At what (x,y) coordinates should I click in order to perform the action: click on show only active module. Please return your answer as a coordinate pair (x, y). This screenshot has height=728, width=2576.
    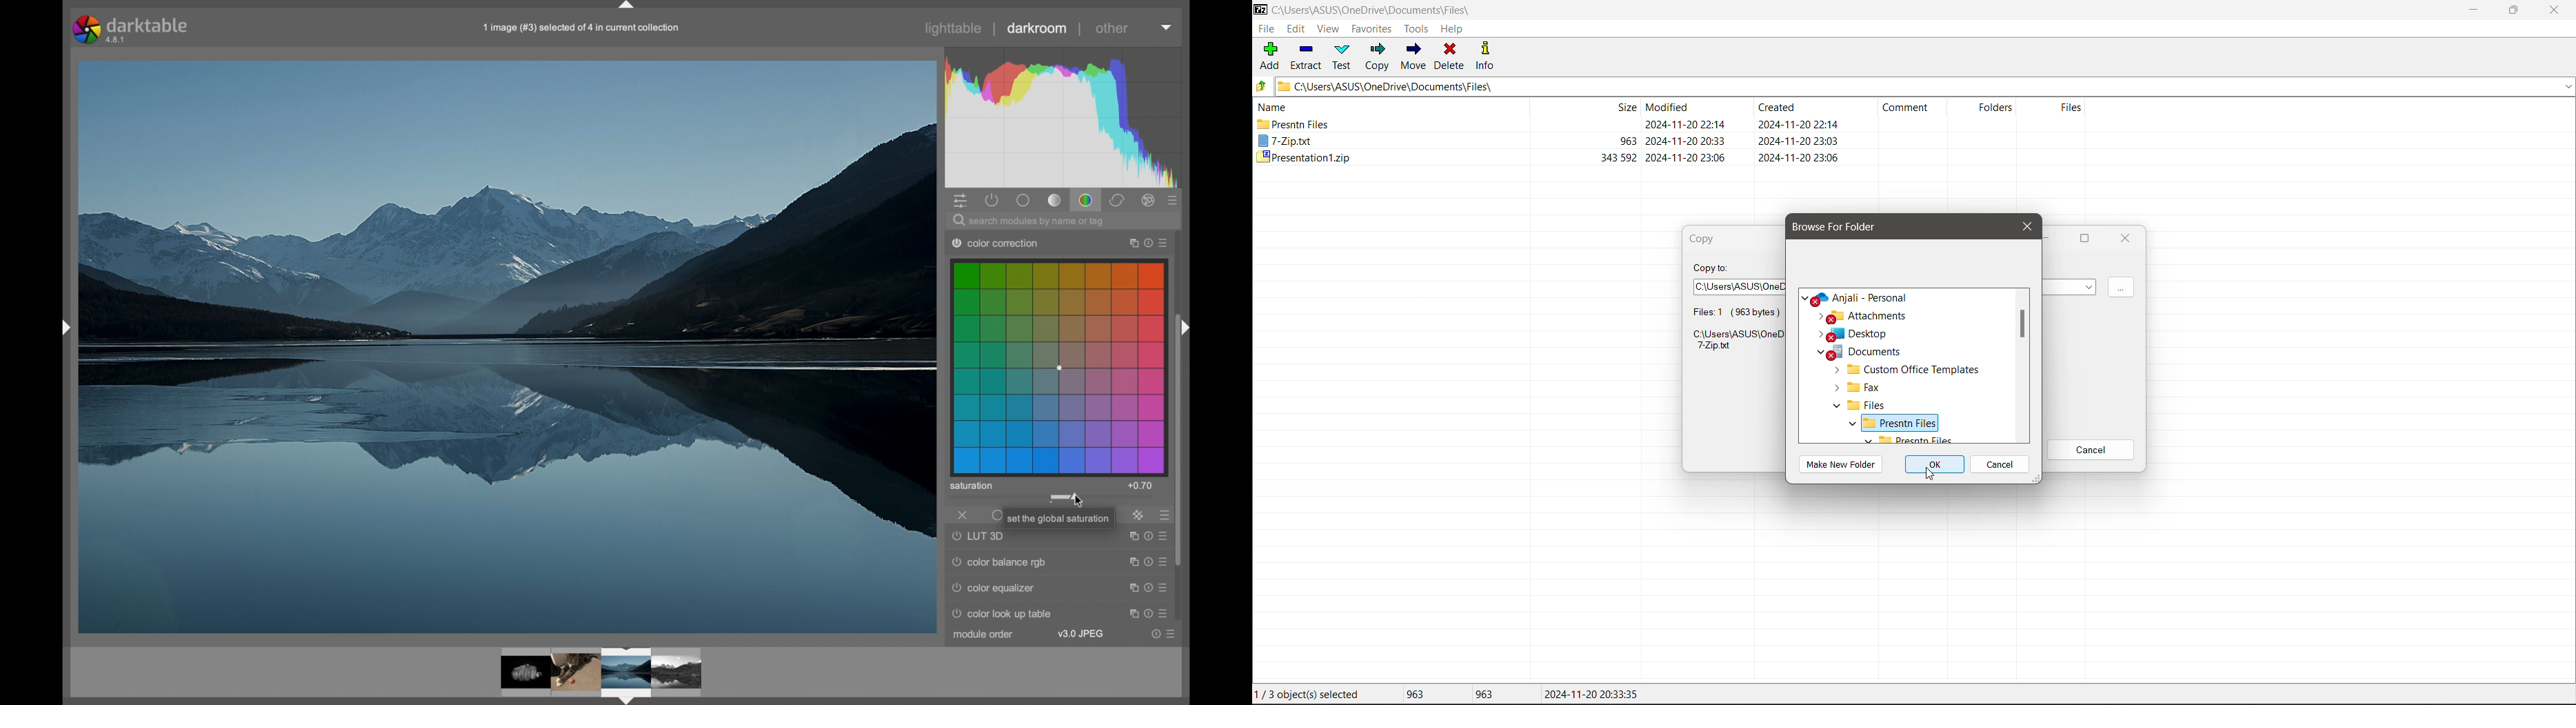
    Looking at the image, I should click on (994, 200).